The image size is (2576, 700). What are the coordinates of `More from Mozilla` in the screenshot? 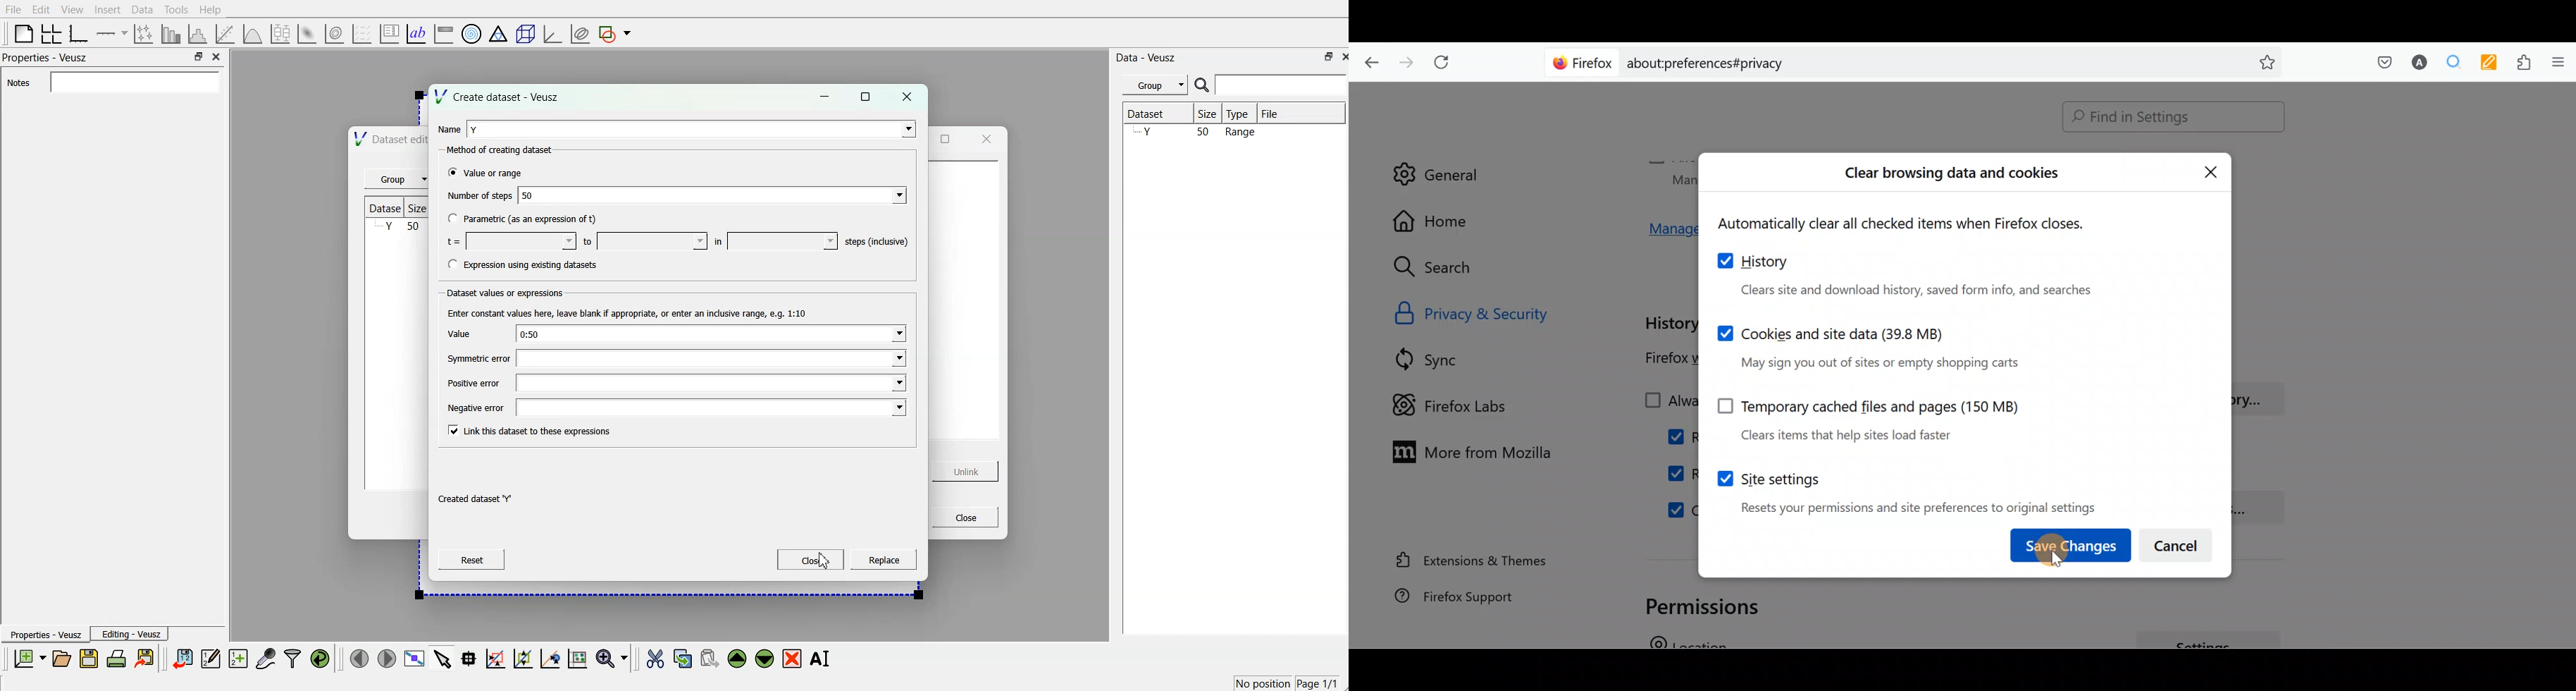 It's located at (1466, 450).